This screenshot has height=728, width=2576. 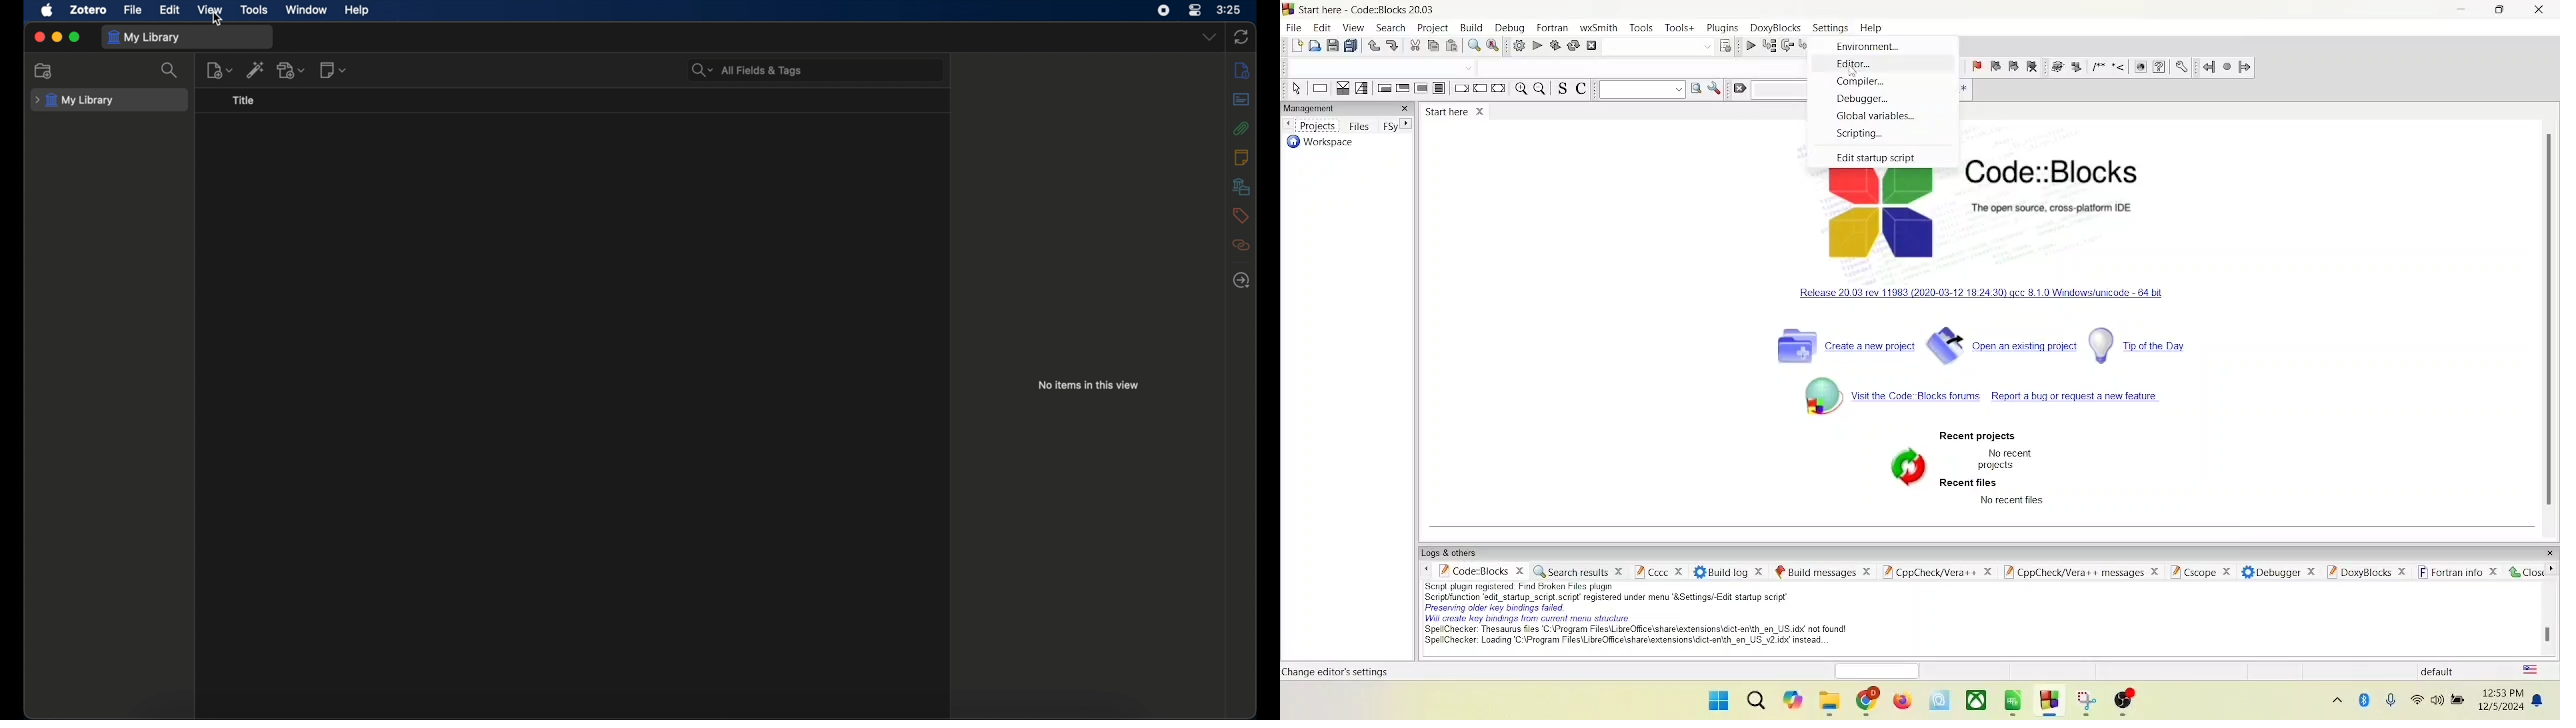 What do you see at coordinates (2455, 571) in the screenshot?
I see `fortan info` at bounding box center [2455, 571].